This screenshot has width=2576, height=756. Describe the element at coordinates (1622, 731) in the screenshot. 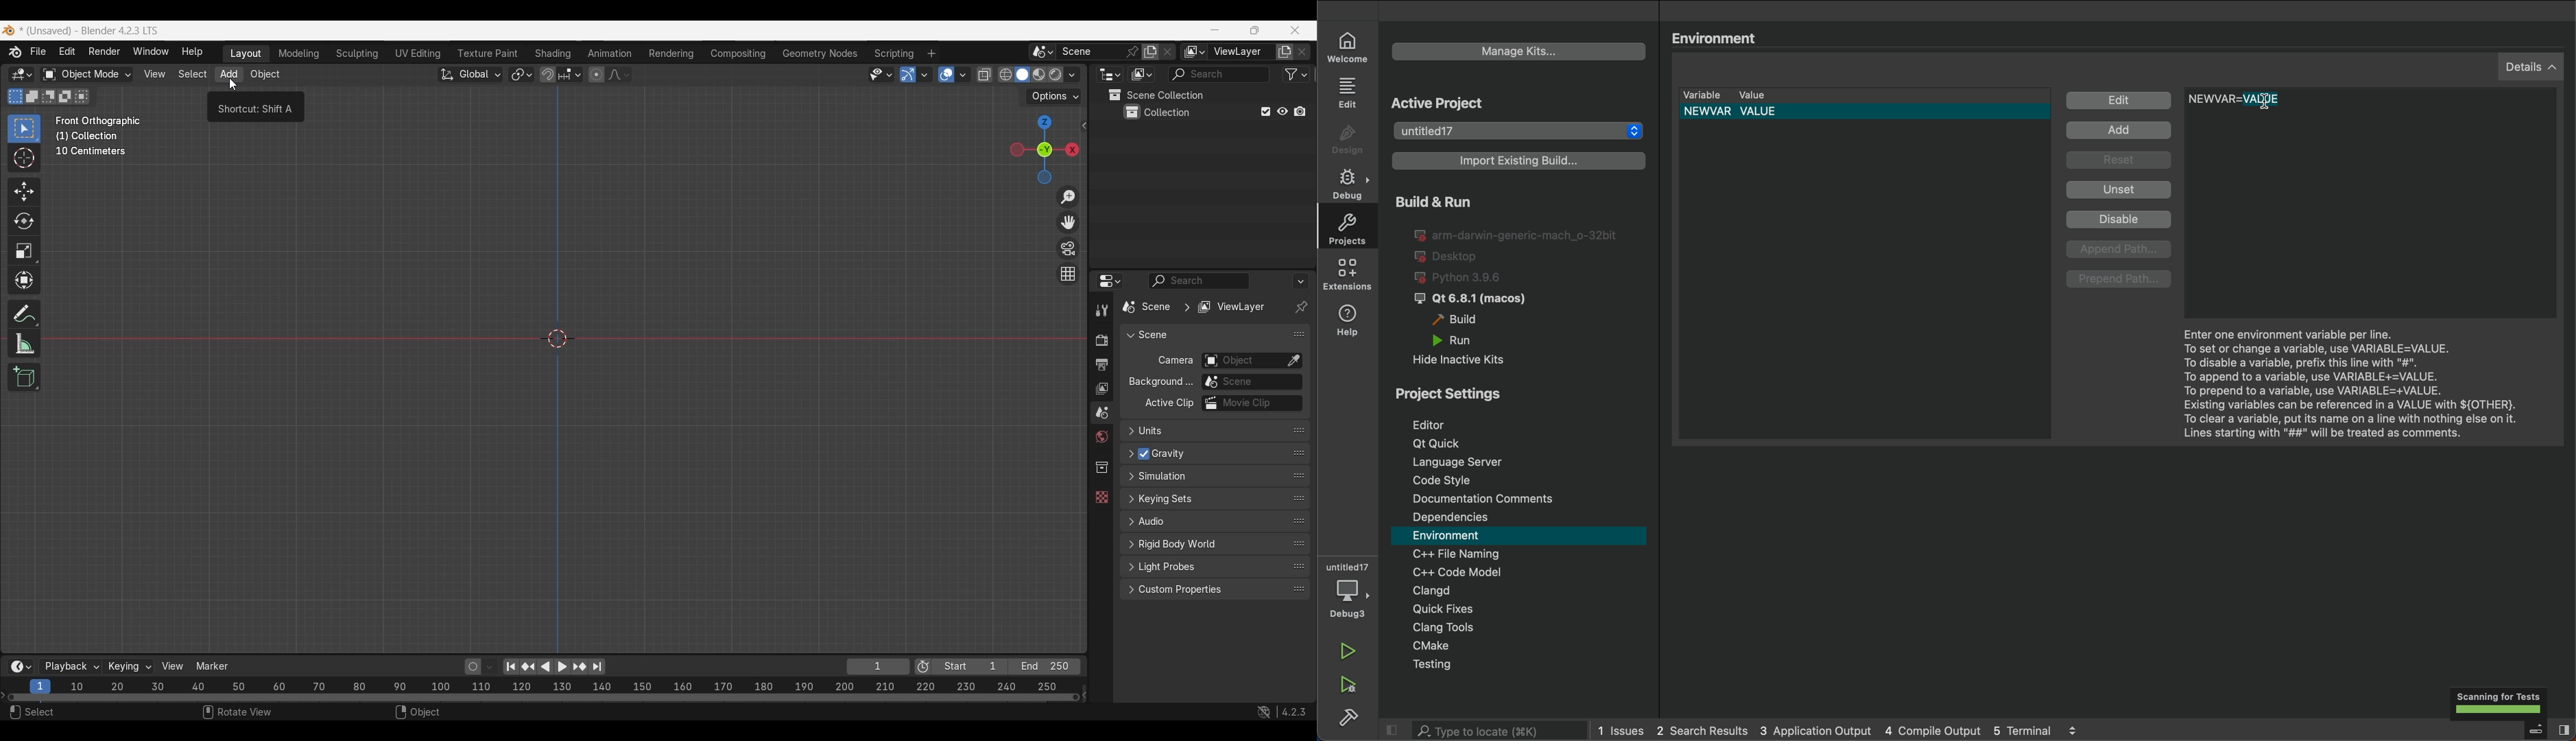

I see `issues` at that location.